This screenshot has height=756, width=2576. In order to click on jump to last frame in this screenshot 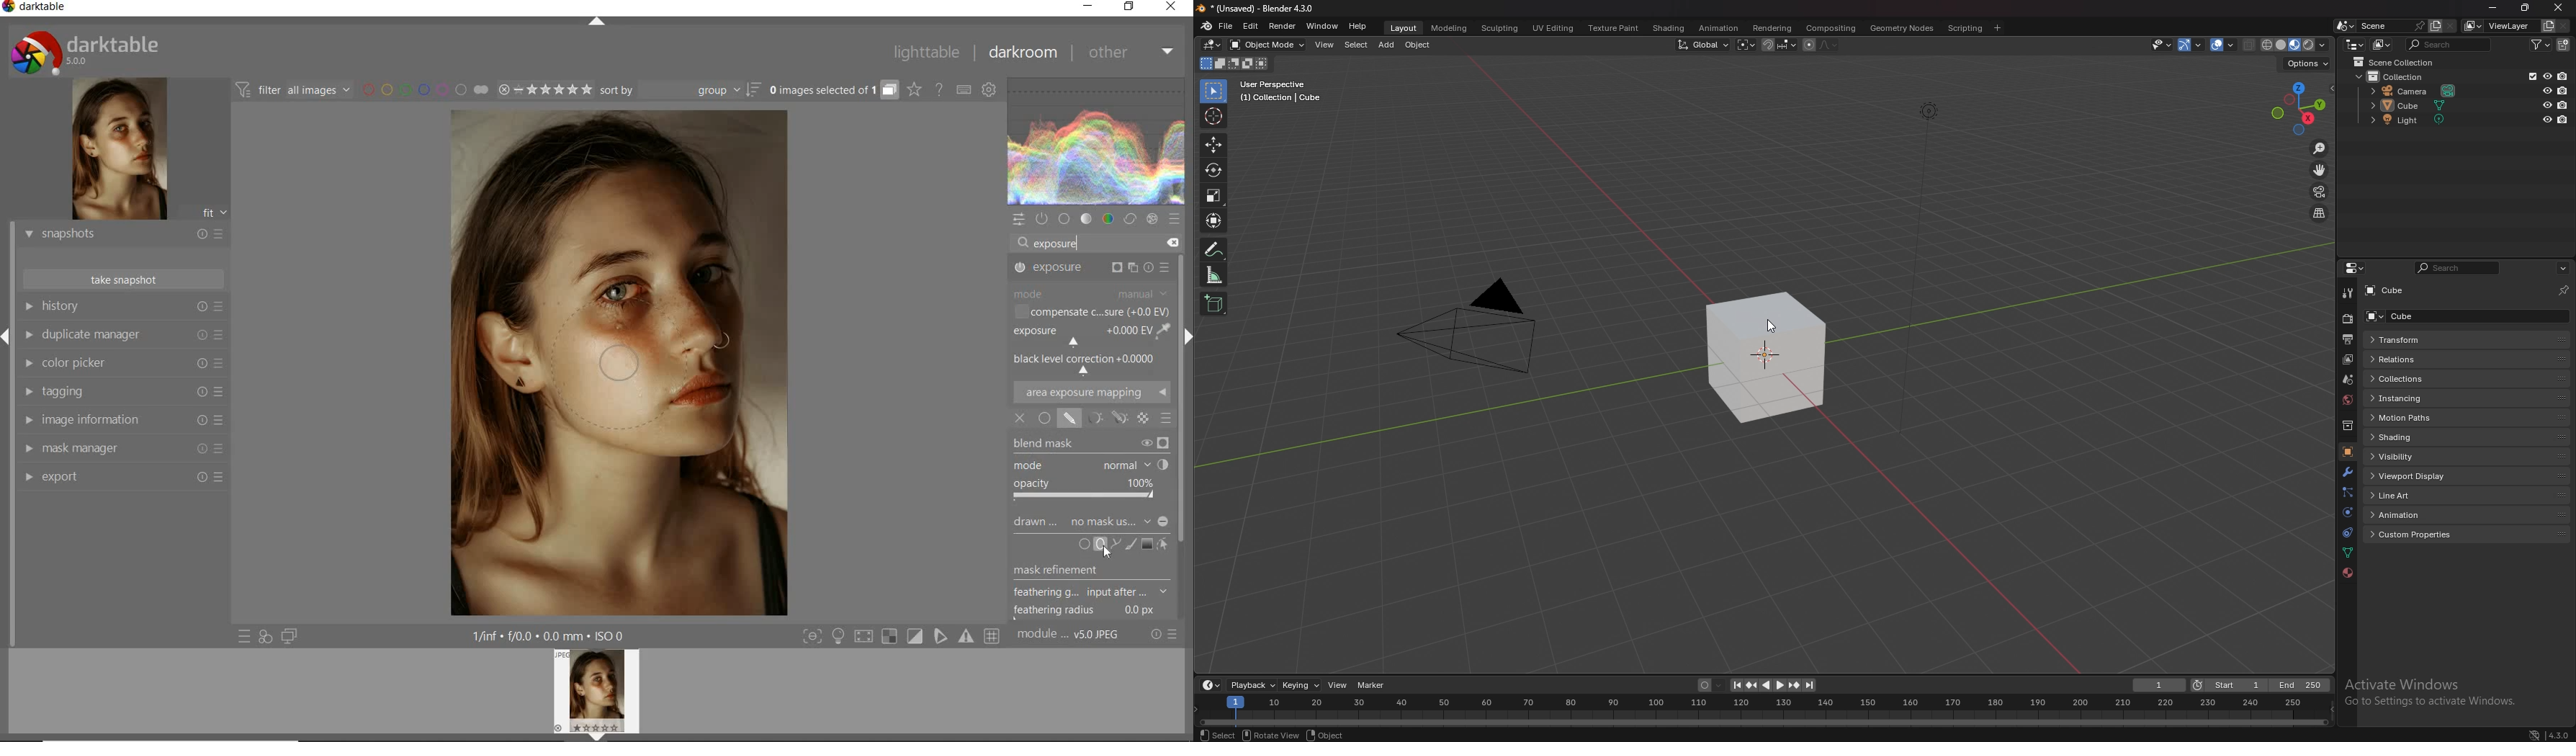, I will do `click(1809, 685)`.